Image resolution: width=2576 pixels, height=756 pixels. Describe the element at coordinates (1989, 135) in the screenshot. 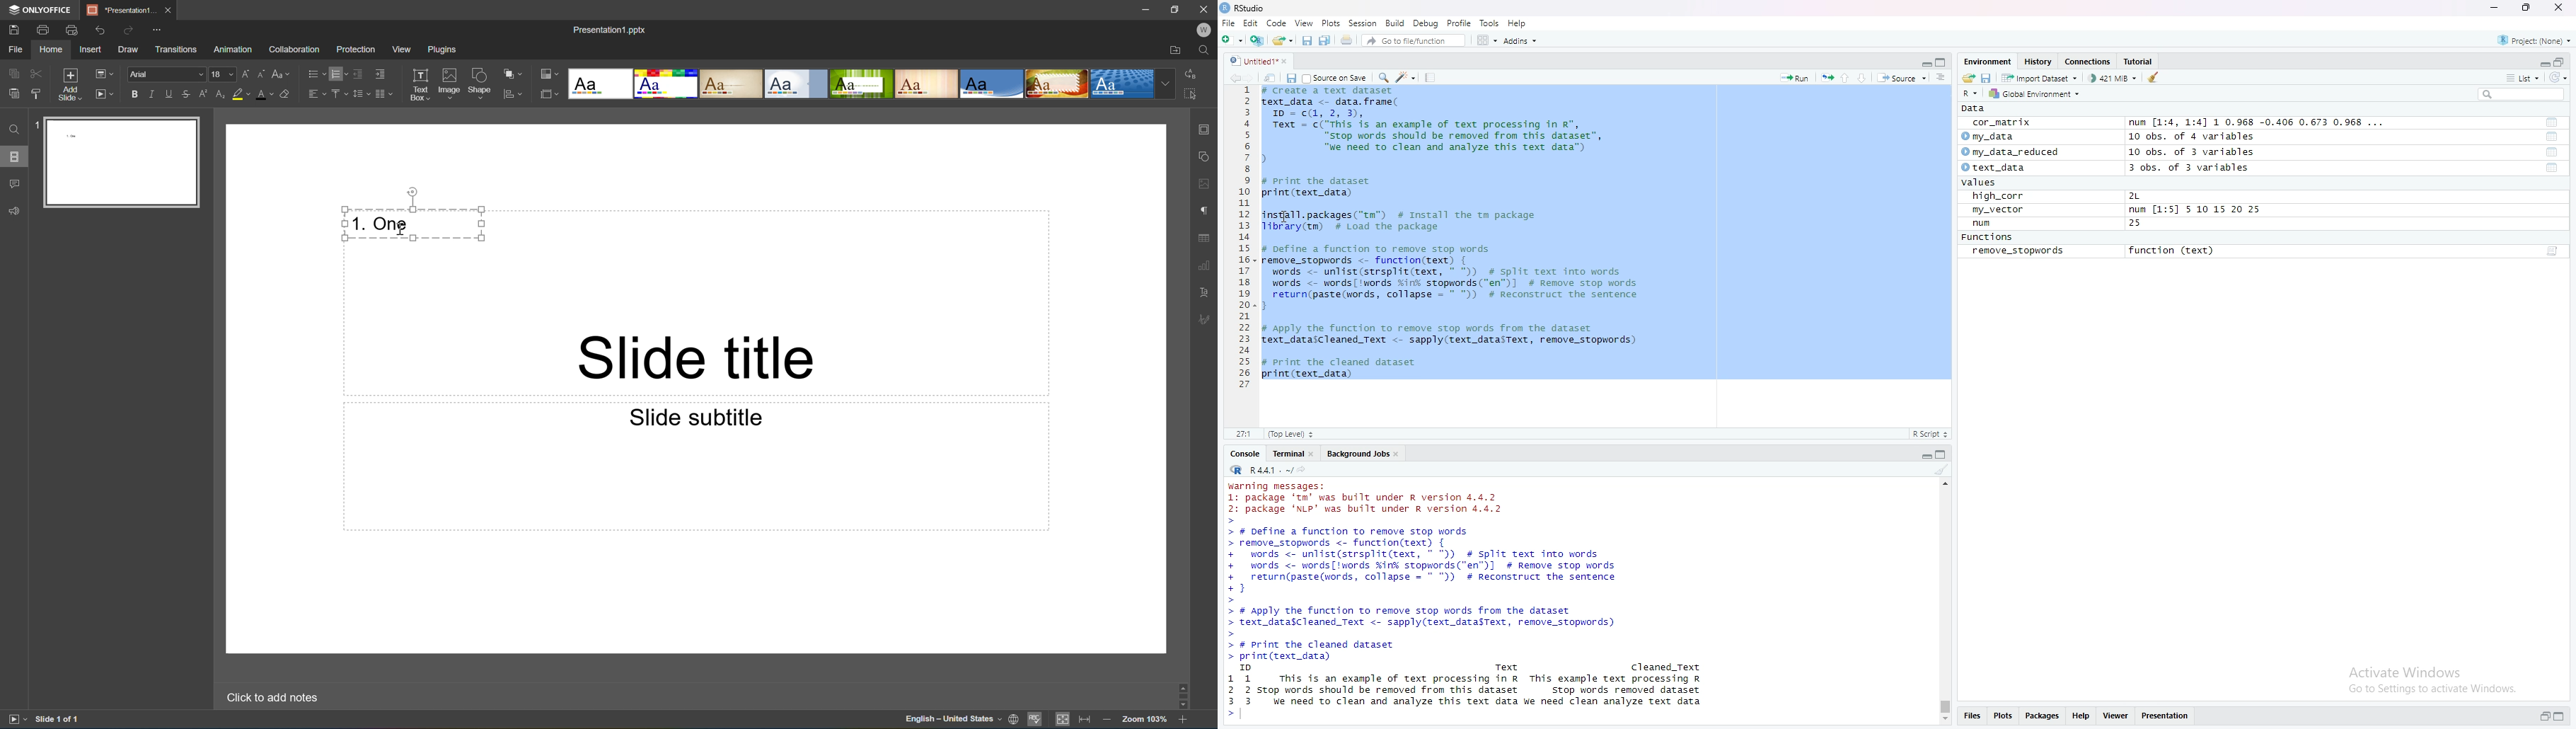

I see ` my data` at that location.